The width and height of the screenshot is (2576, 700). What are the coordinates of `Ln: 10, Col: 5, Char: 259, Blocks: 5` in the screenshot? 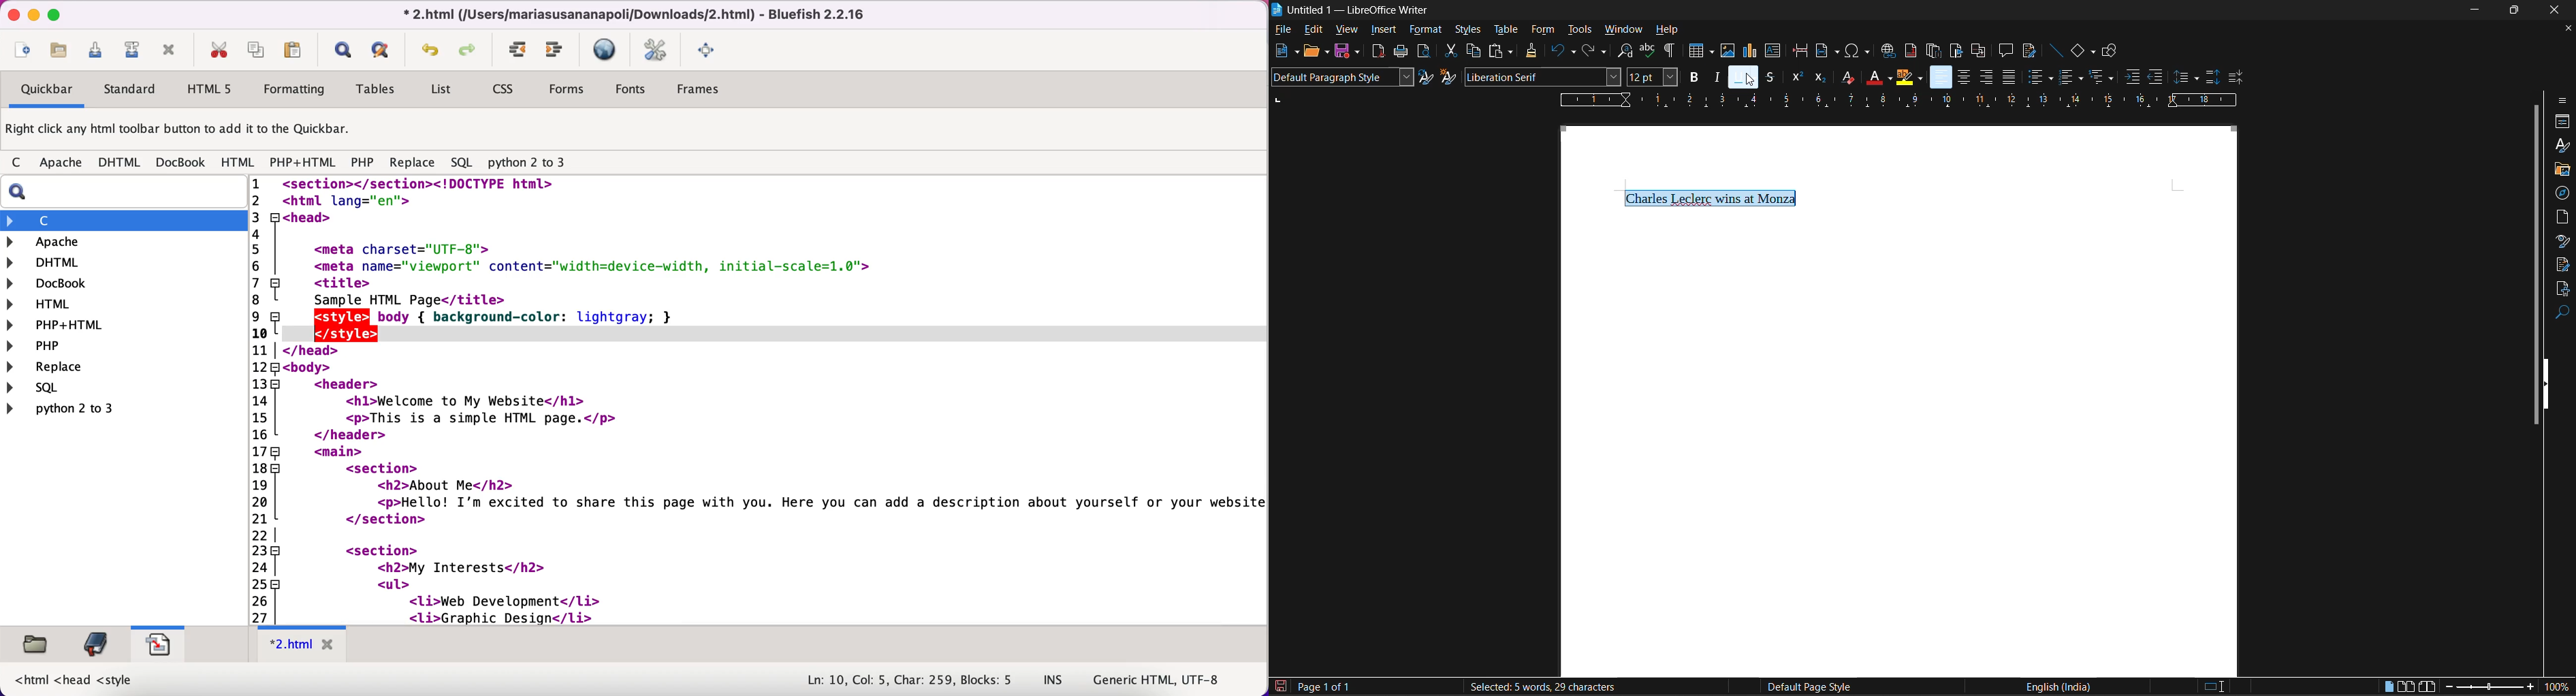 It's located at (911, 681).